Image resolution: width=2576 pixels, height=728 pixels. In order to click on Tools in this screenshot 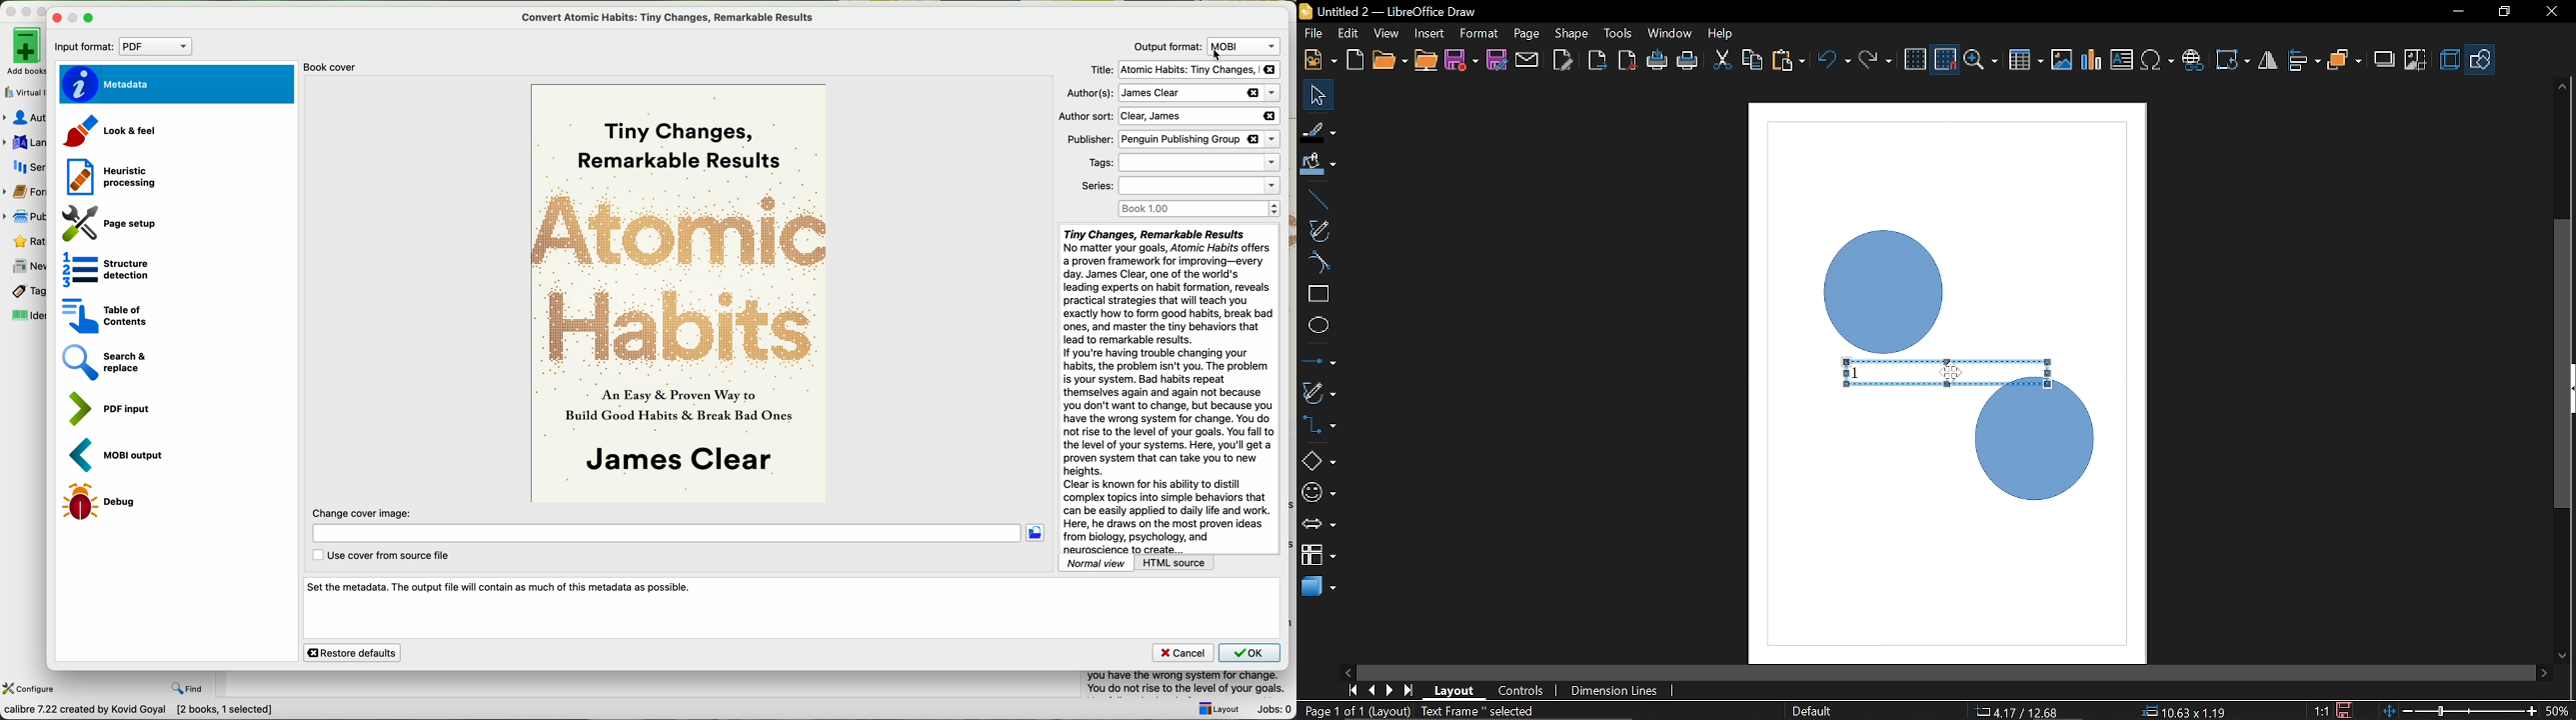, I will do `click(1618, 32)`.